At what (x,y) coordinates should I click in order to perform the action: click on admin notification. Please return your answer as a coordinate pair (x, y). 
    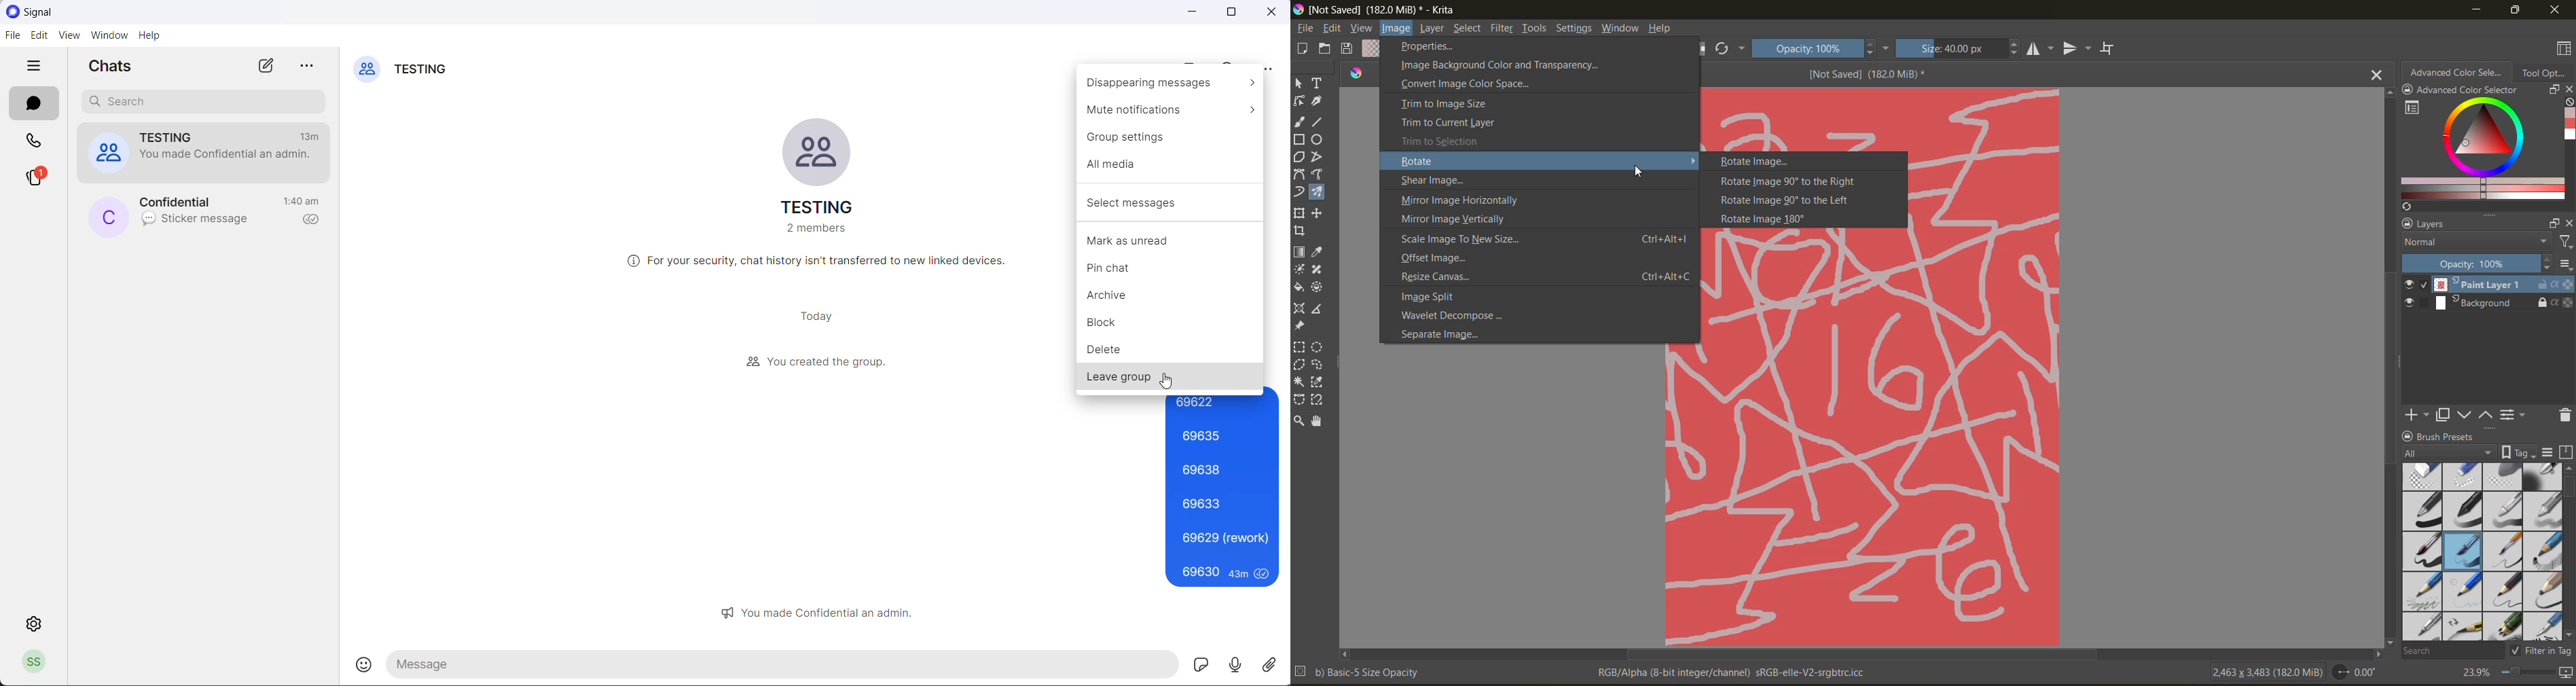
    Looking at the image, I should click on (824, 611).